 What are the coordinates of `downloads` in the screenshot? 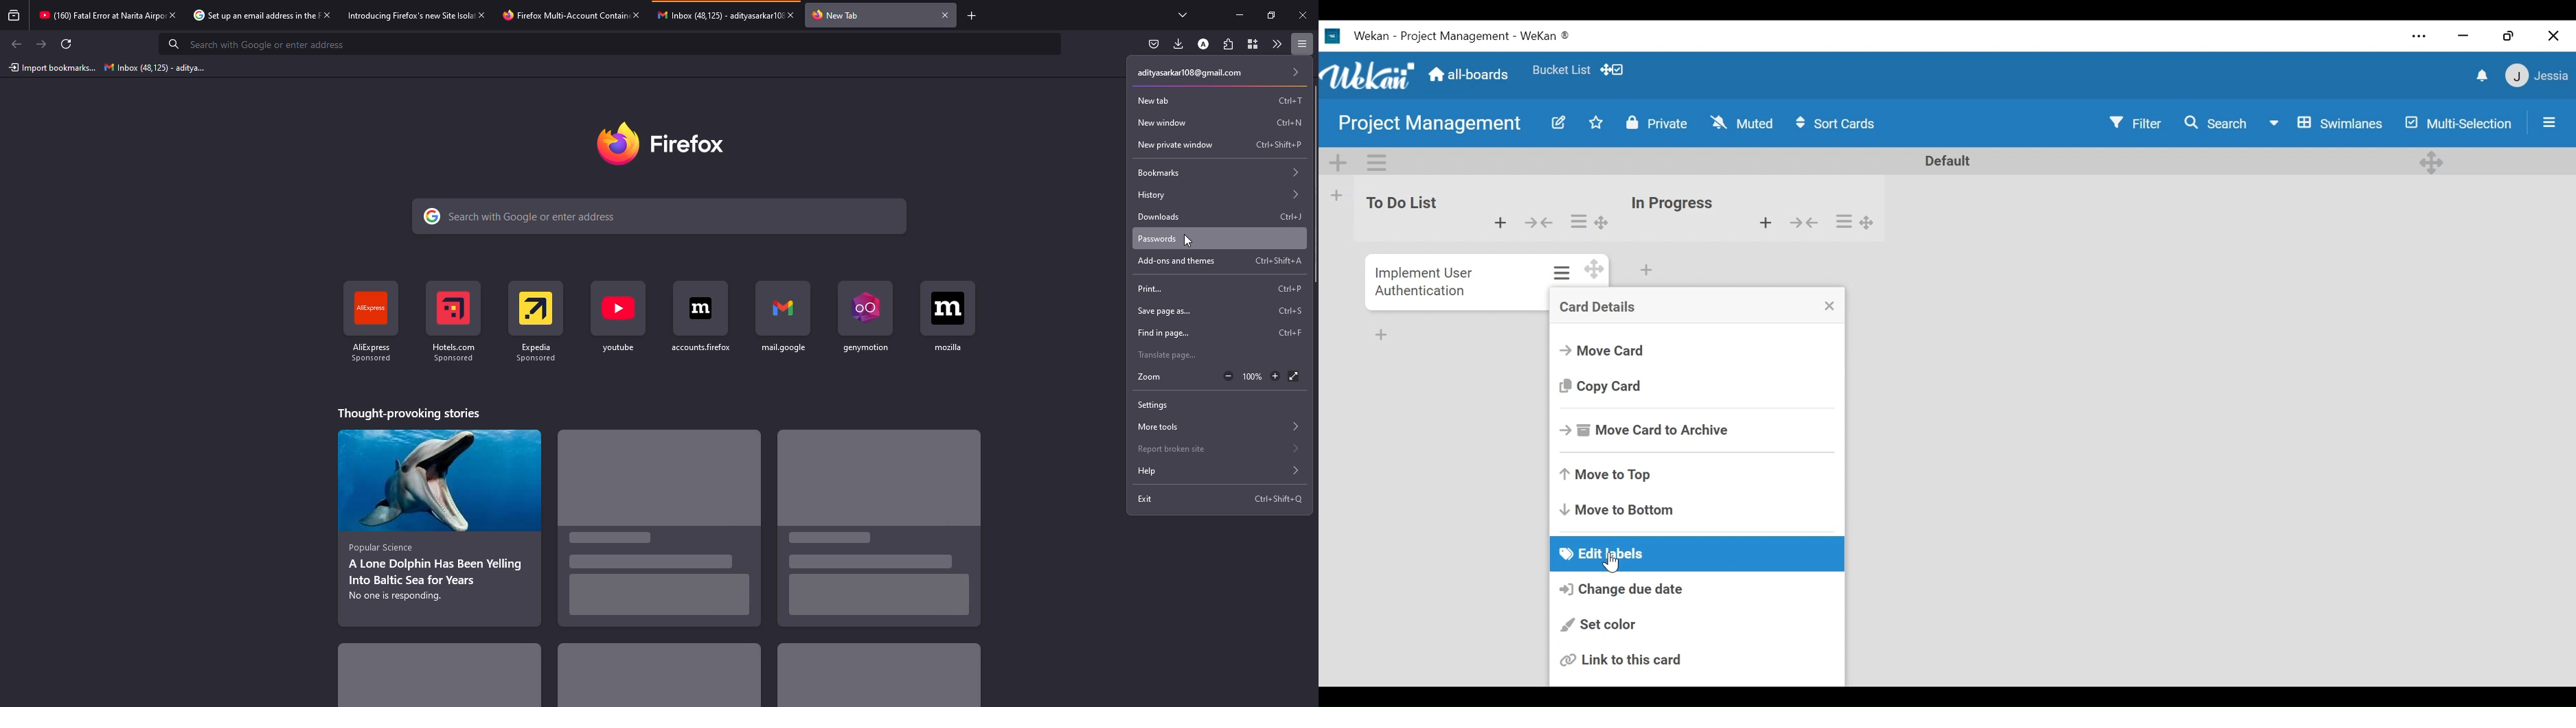 It's located at (1155, 216).